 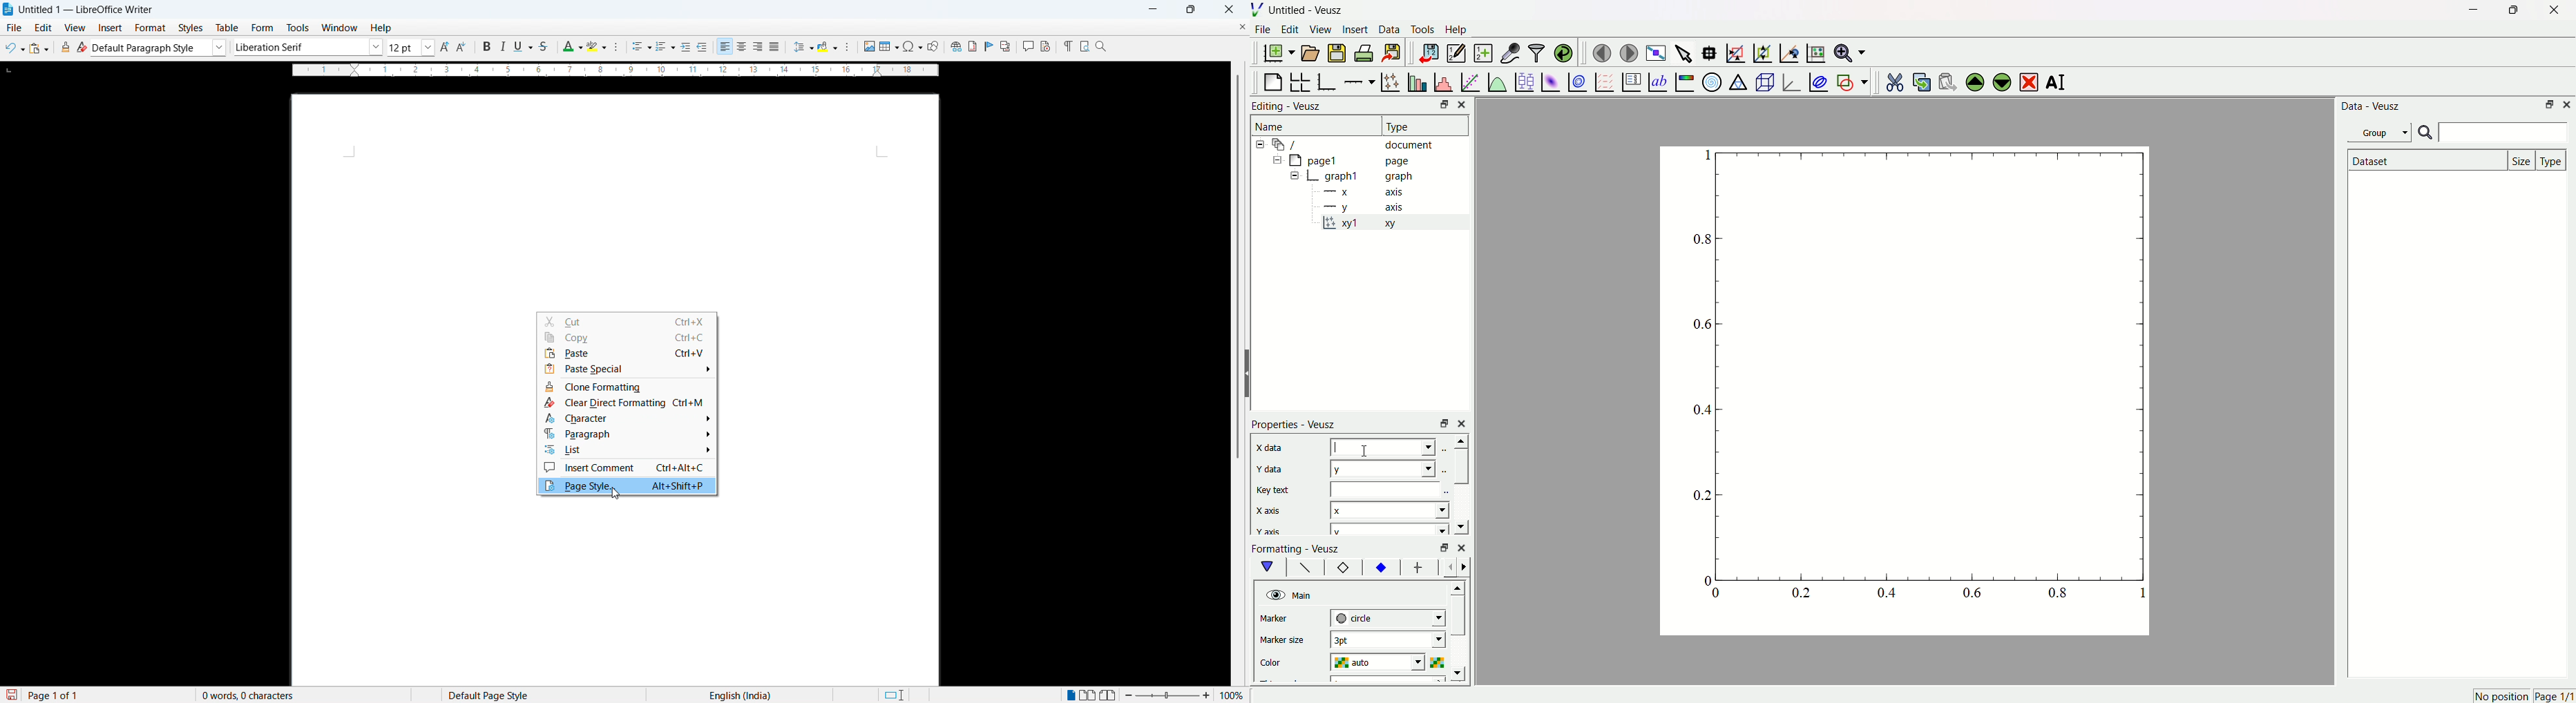 What do you see at coordinates (1390, 31) in the screenshot?
I see `Data` at bounding box center [1390, 31].